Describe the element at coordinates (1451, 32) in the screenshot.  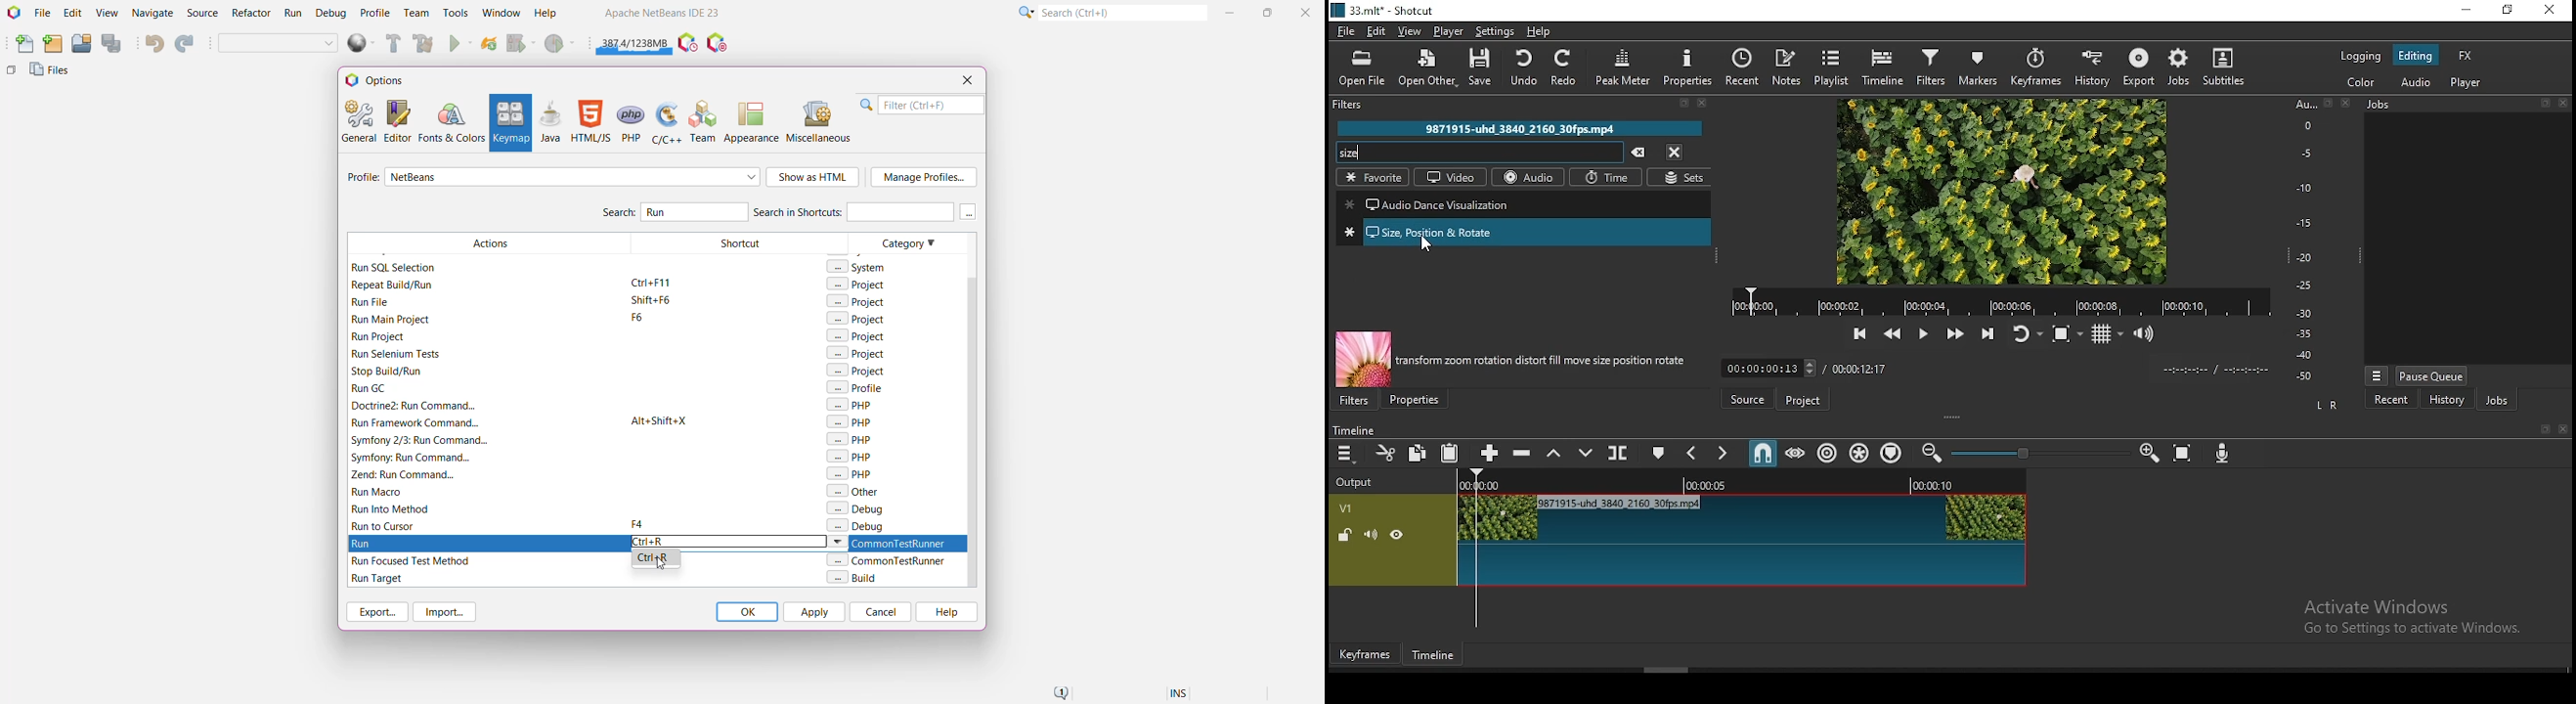
I see `player` at that location.